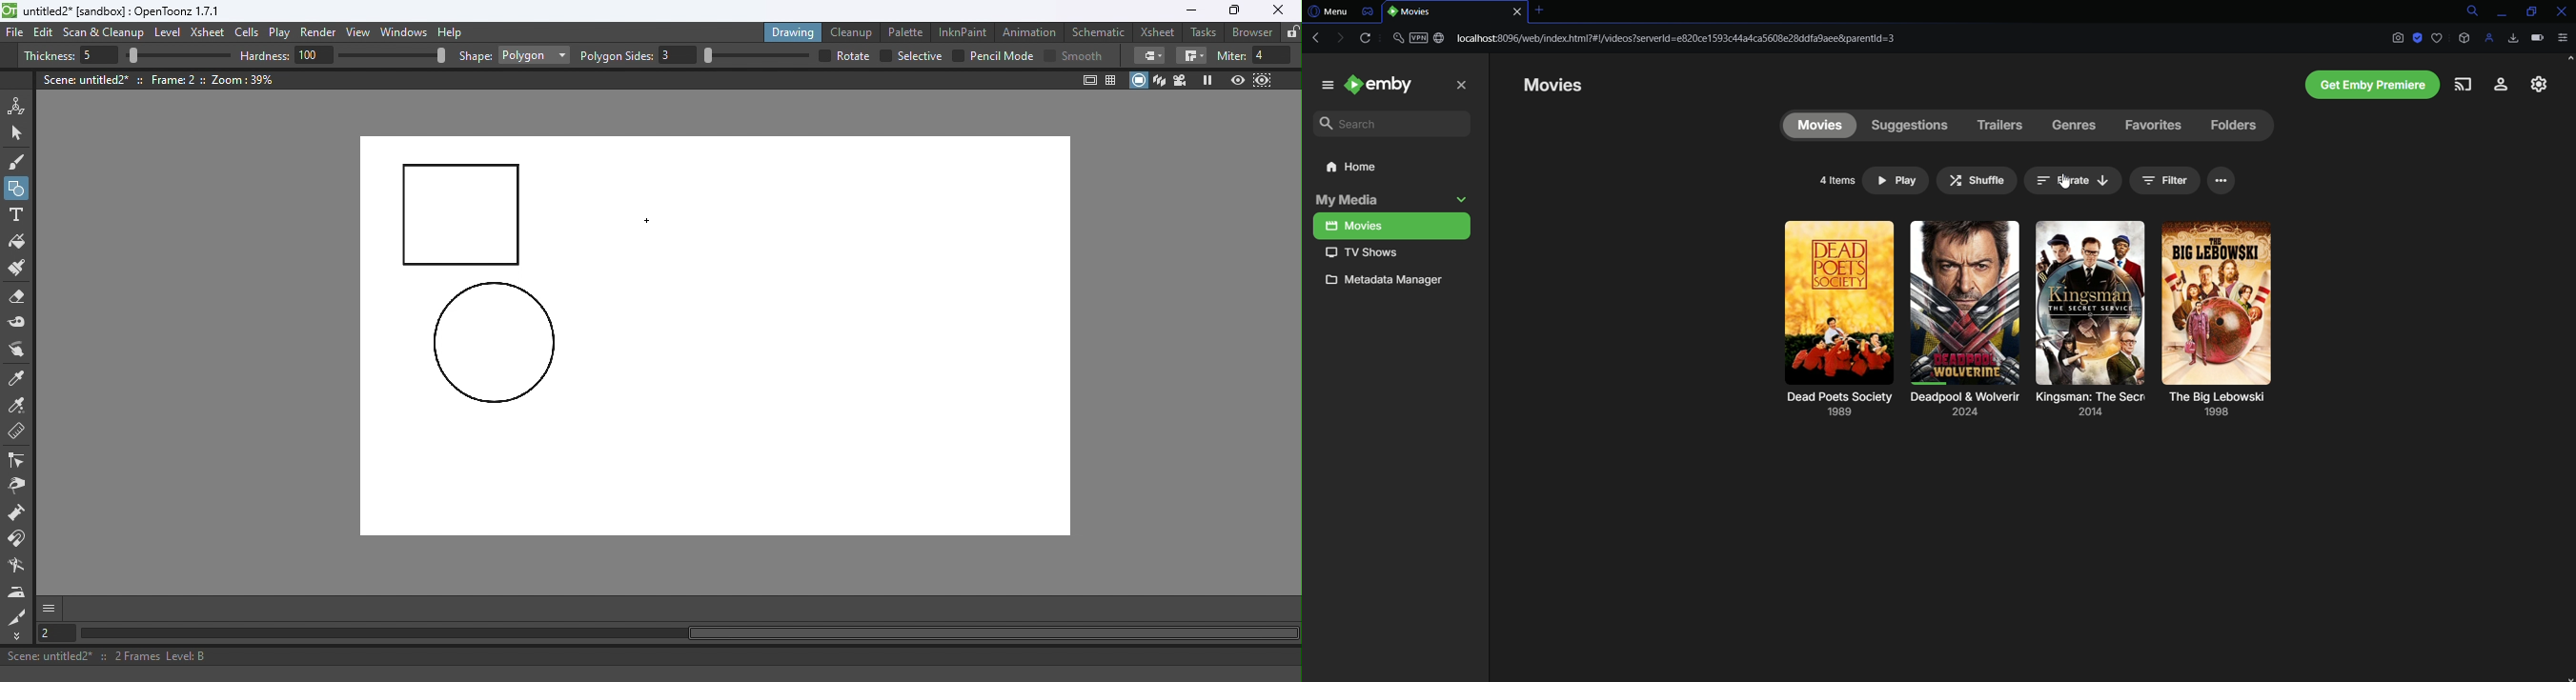 The height and width of the screenshot is (700, 2576). What do you see at coordinates (1264, 80) in the screenshot?
I see `Sub-Camera view` at bounding box center [1264, 80].